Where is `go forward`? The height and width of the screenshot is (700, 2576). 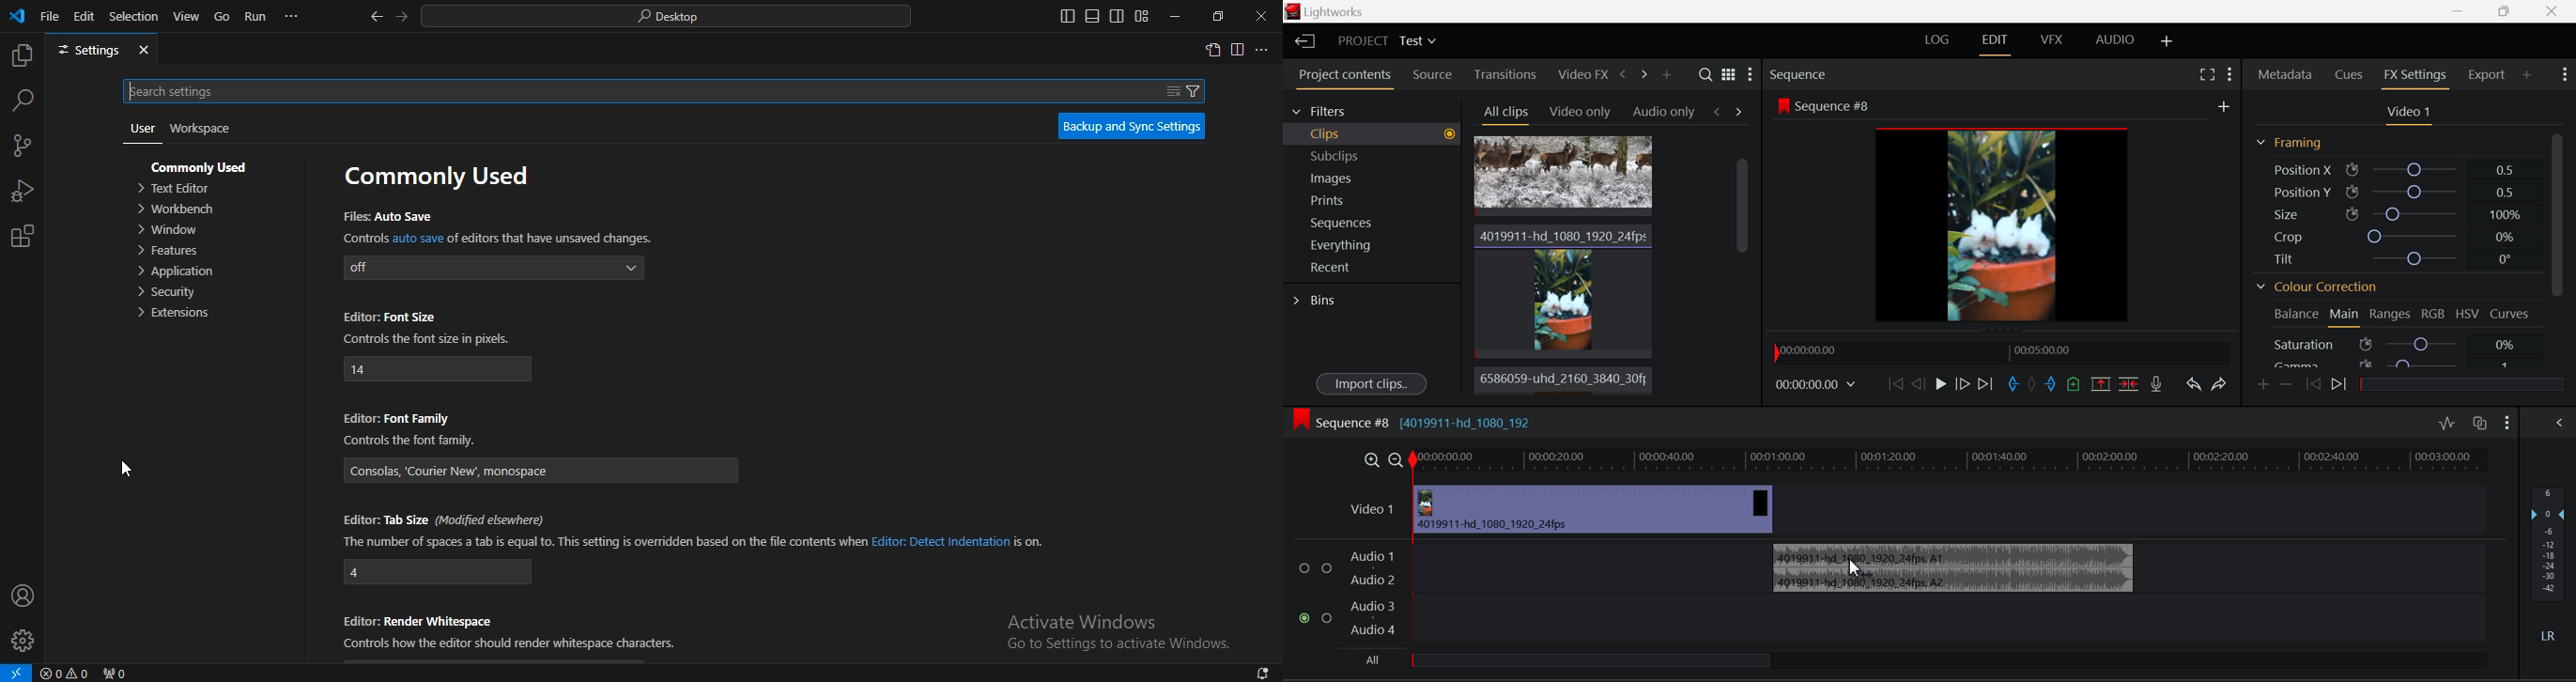 go forward is located at coordinates (400, 18).